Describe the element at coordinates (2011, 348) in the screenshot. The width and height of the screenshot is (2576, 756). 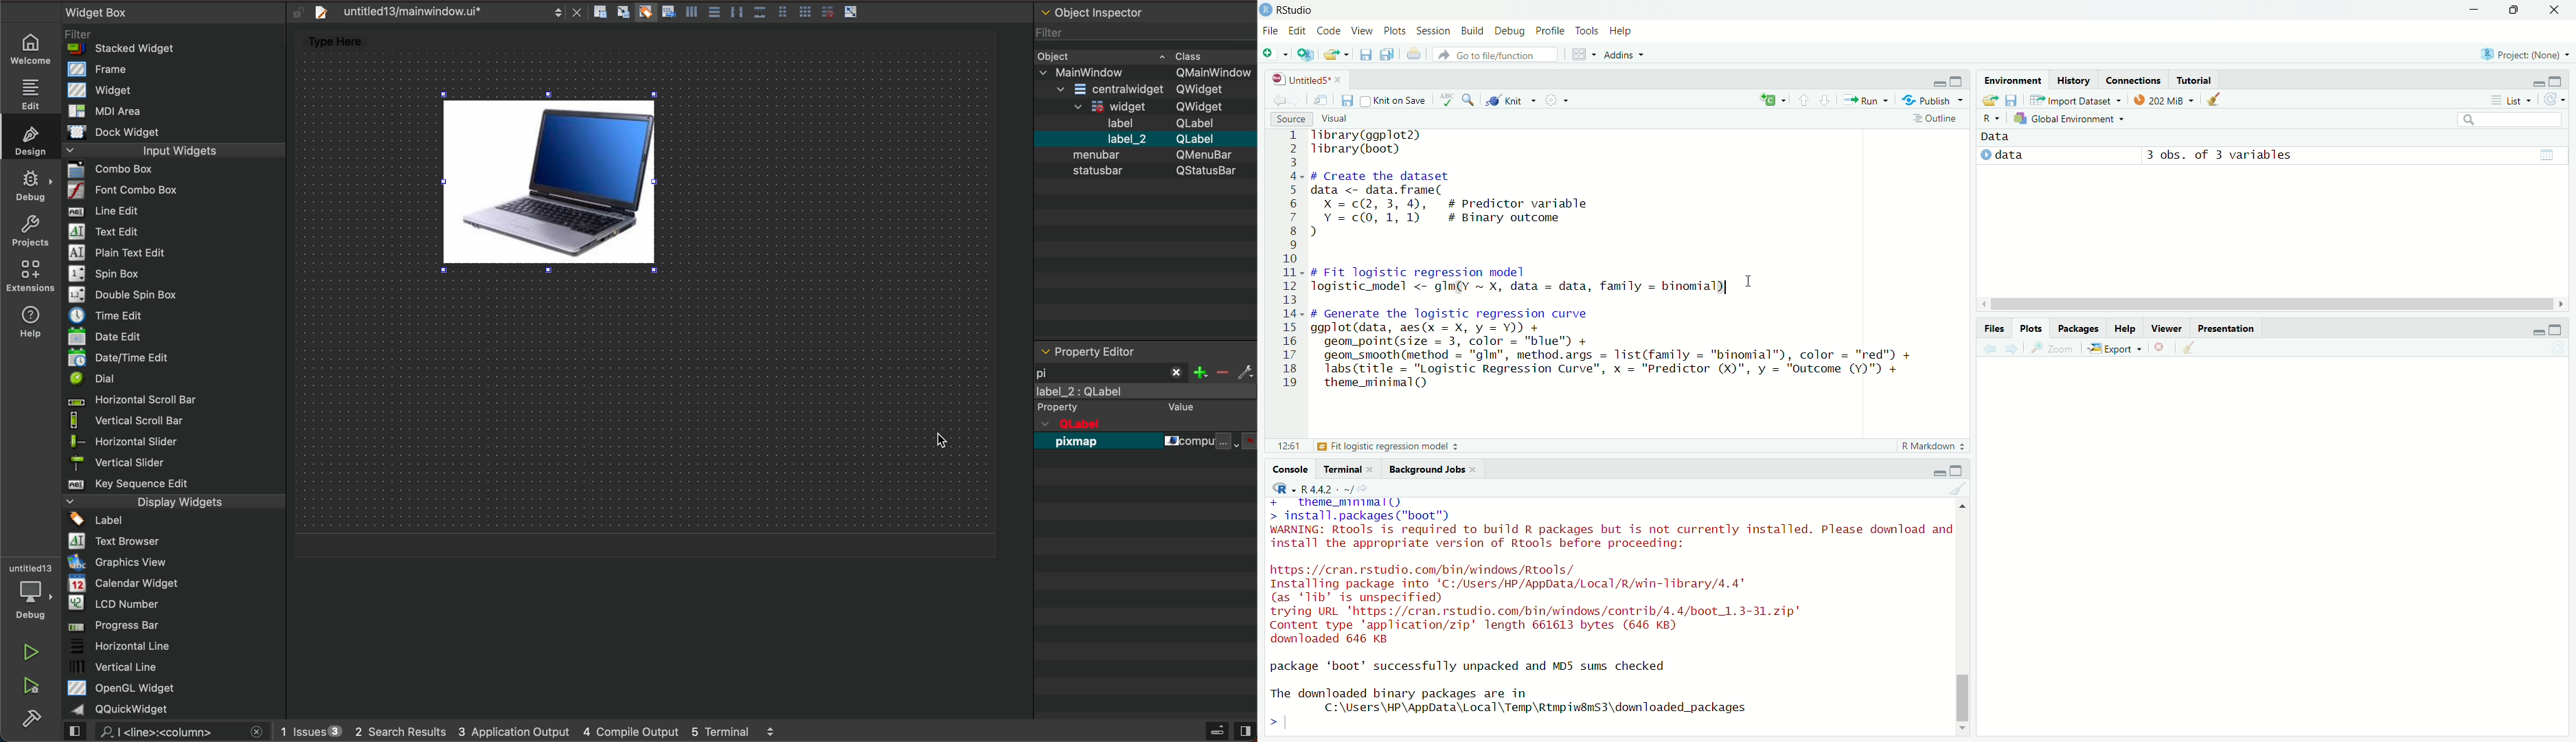
I see `Next plot` at that location.